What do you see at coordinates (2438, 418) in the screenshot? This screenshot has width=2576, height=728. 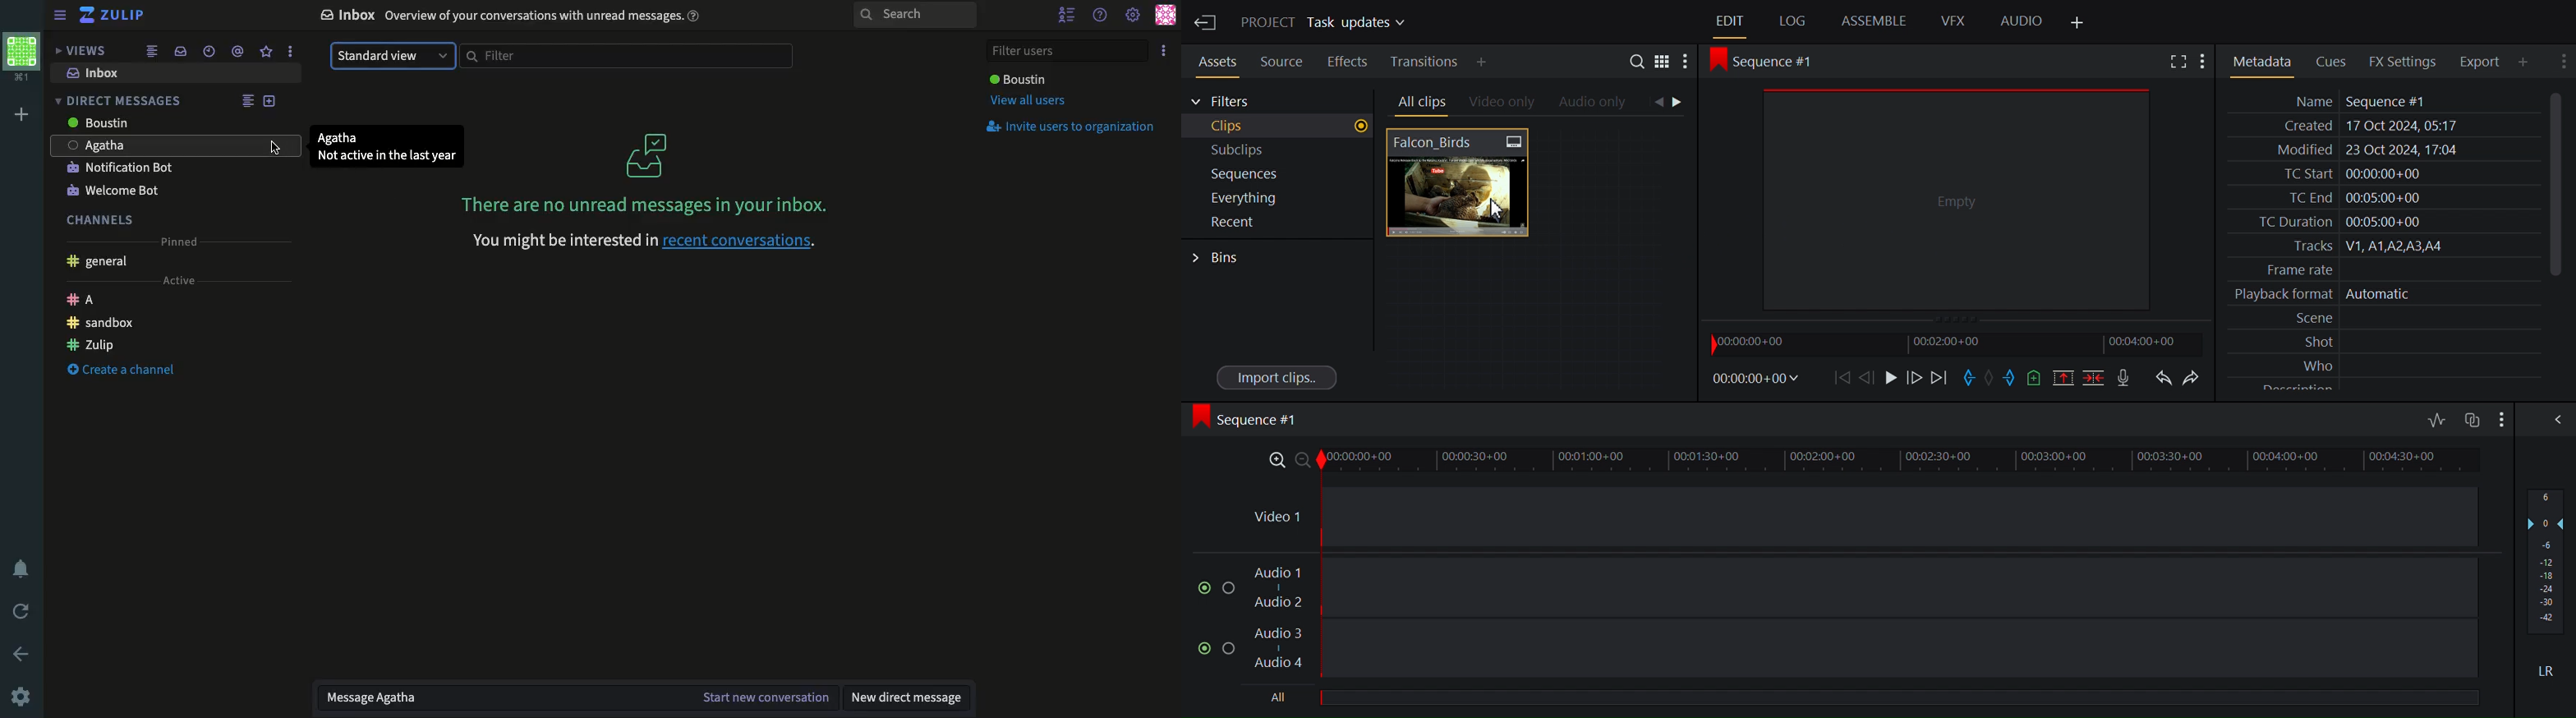 I see `Toggle audio levels editing` at bounding box center [2438, 418].